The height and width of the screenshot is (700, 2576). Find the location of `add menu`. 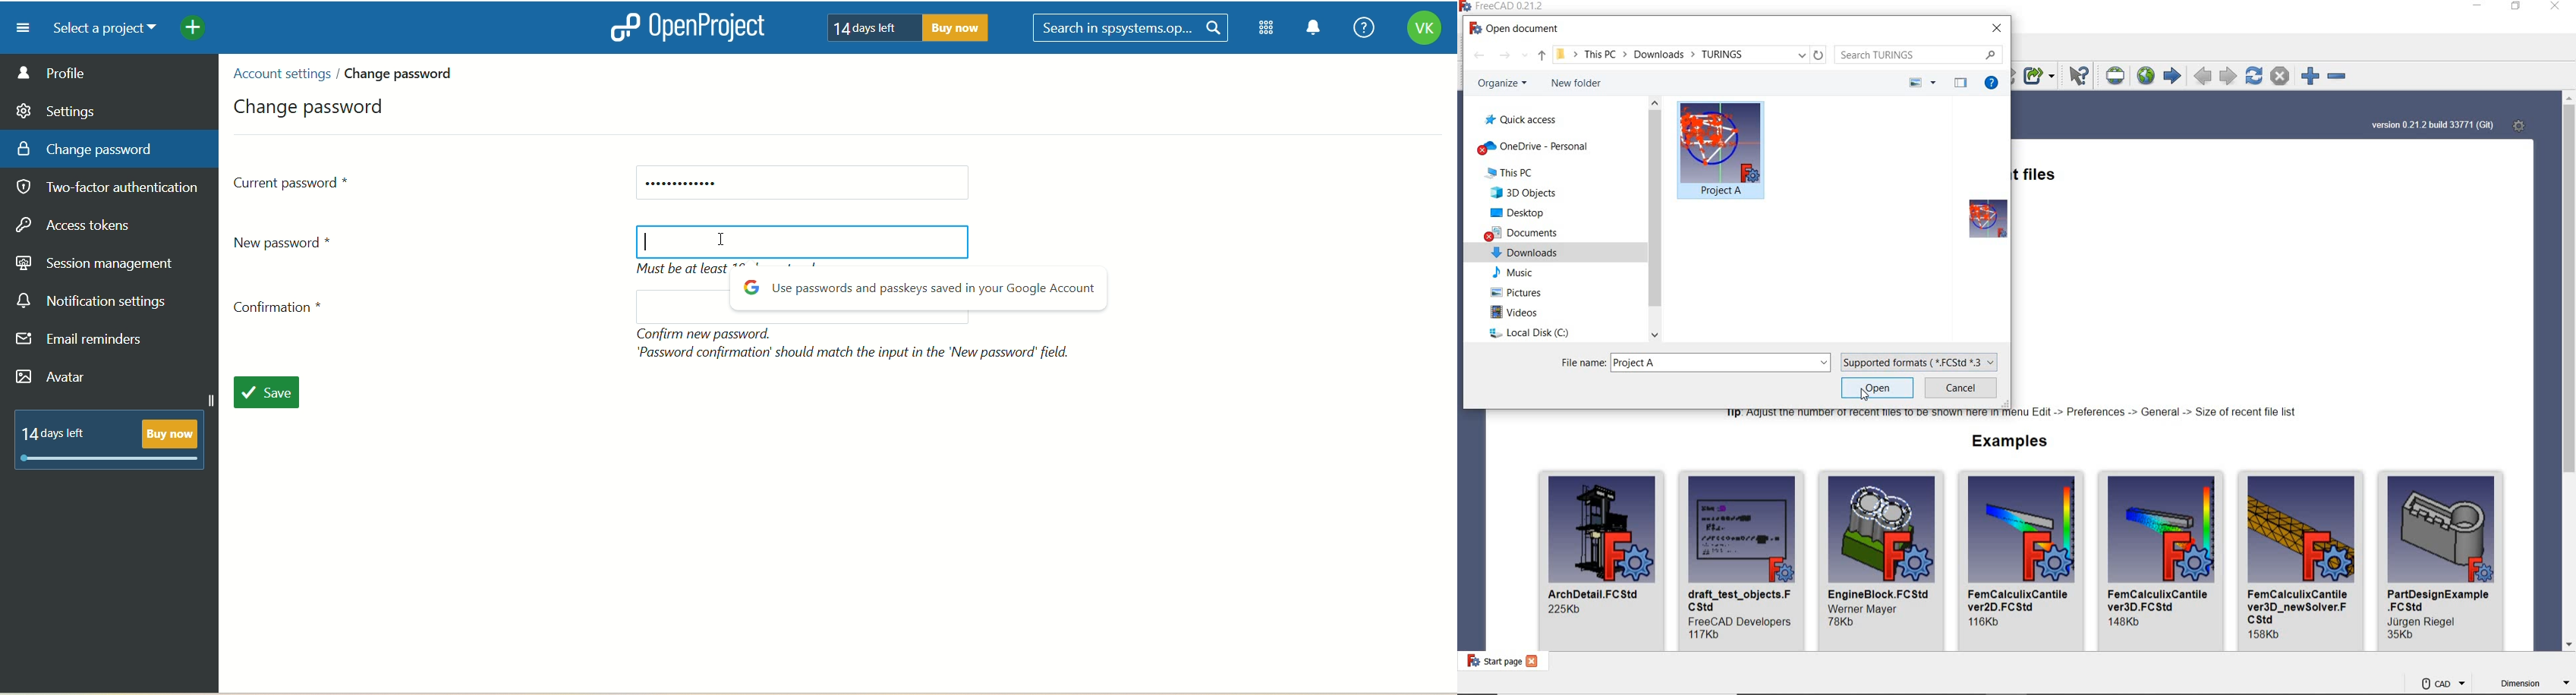

add menu is located at coordinates (194, 30).